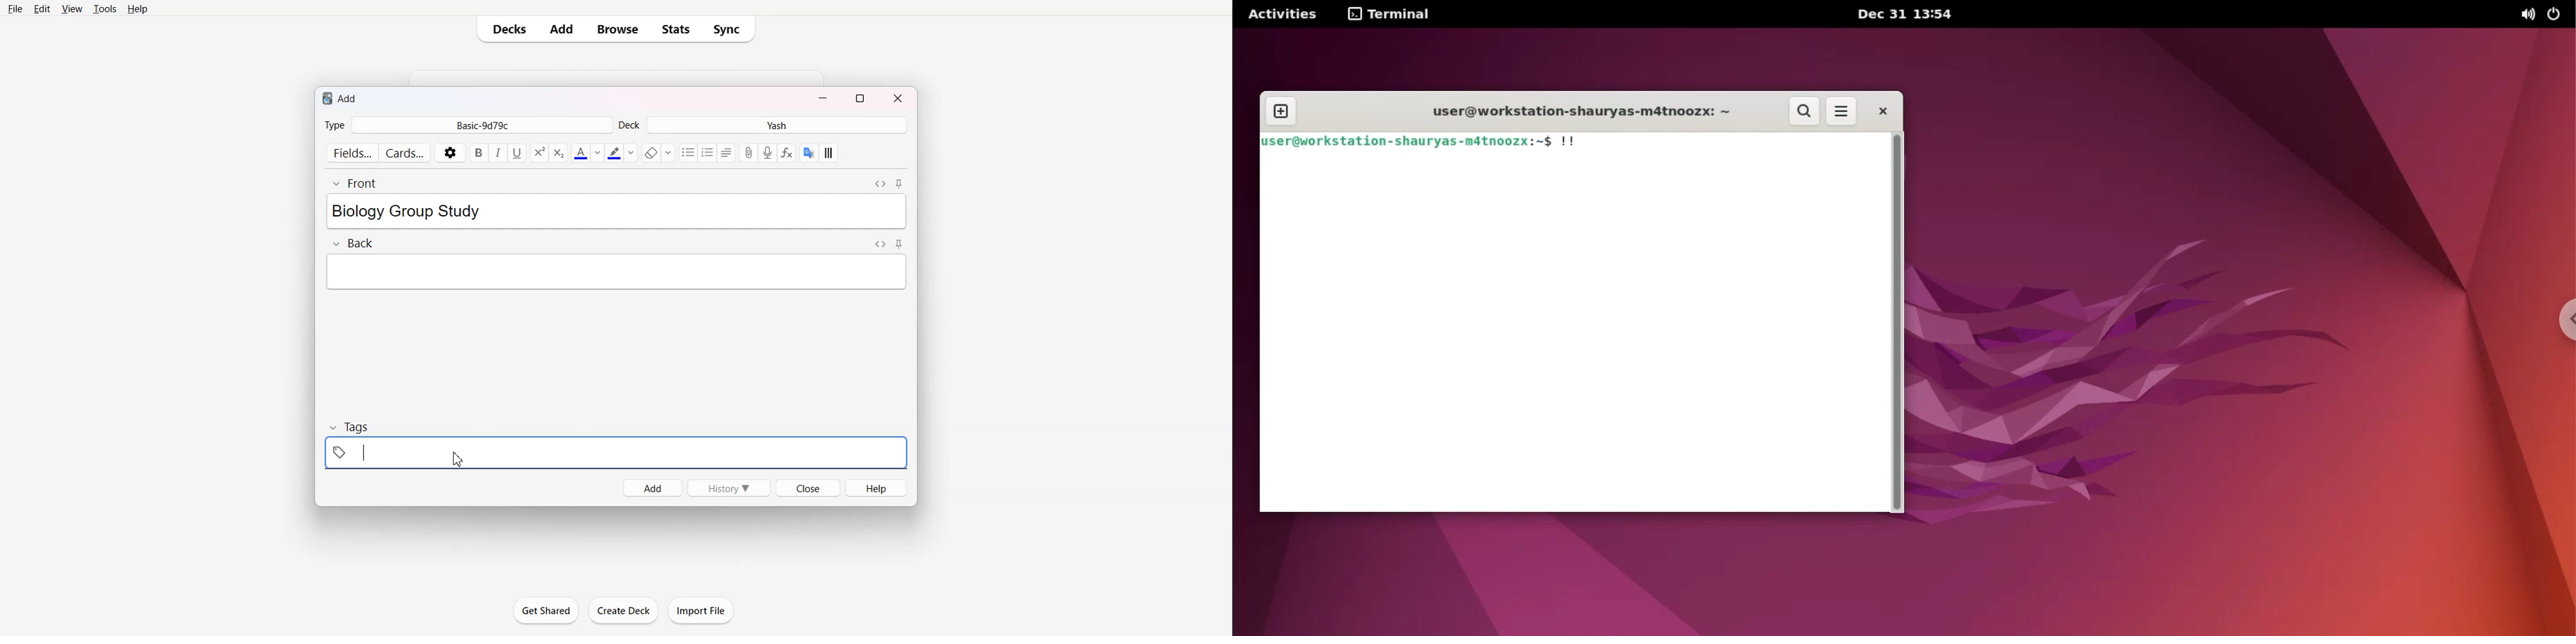 This screenshot has width=2576, height=644. I want to click on Toggle Sticky, so click(899, 184).